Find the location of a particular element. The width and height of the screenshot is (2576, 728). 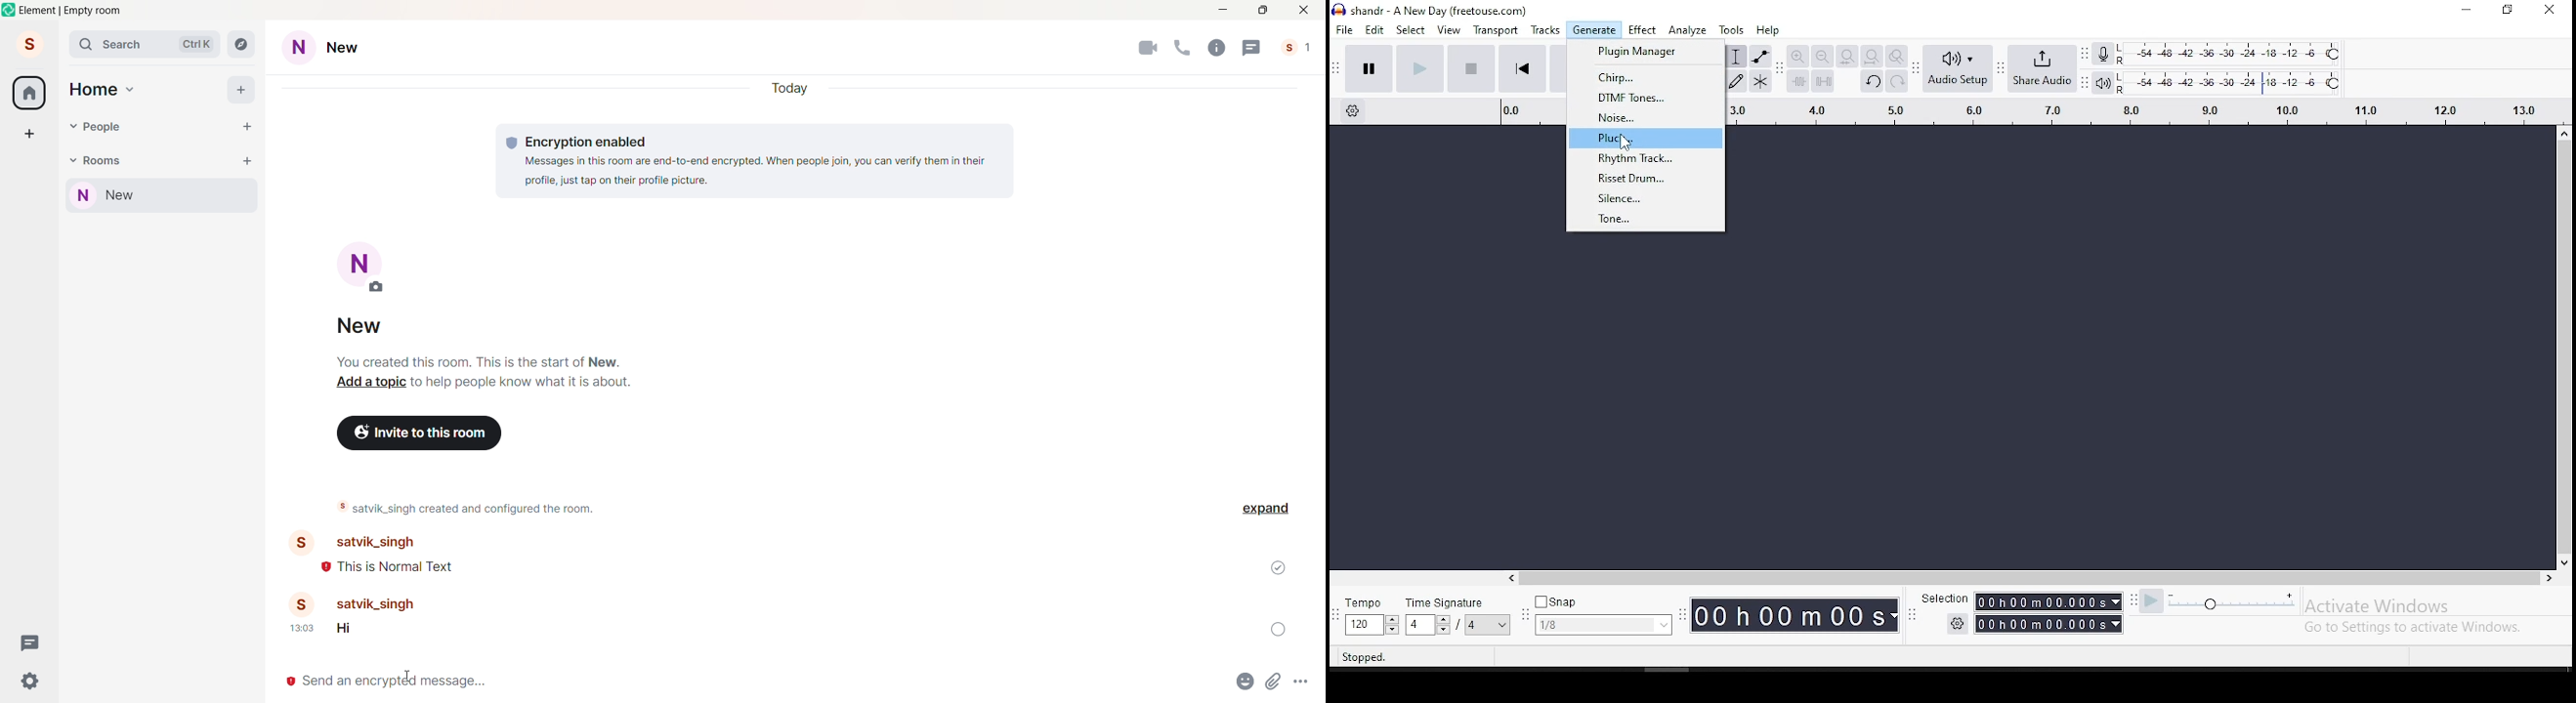

People drop down is located at coordinates (73, 126).